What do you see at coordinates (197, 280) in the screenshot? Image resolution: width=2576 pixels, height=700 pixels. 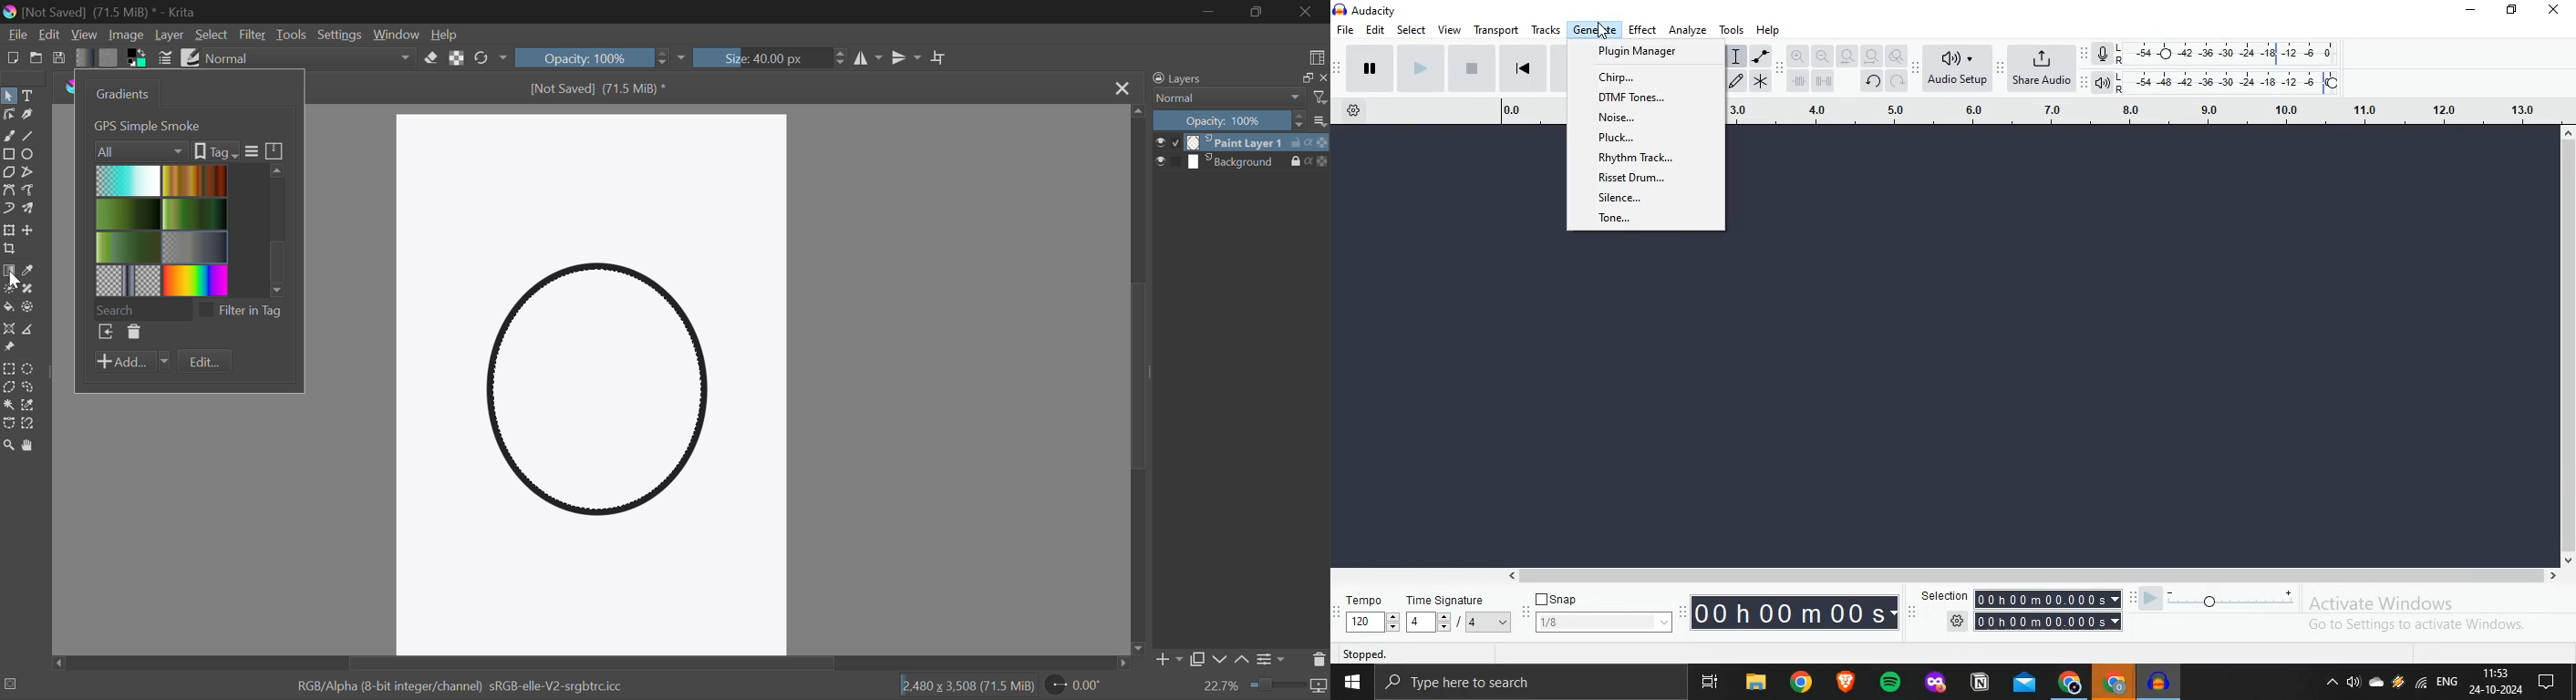 I see `Rainbow Gradient` at bounding box center [197, 280].